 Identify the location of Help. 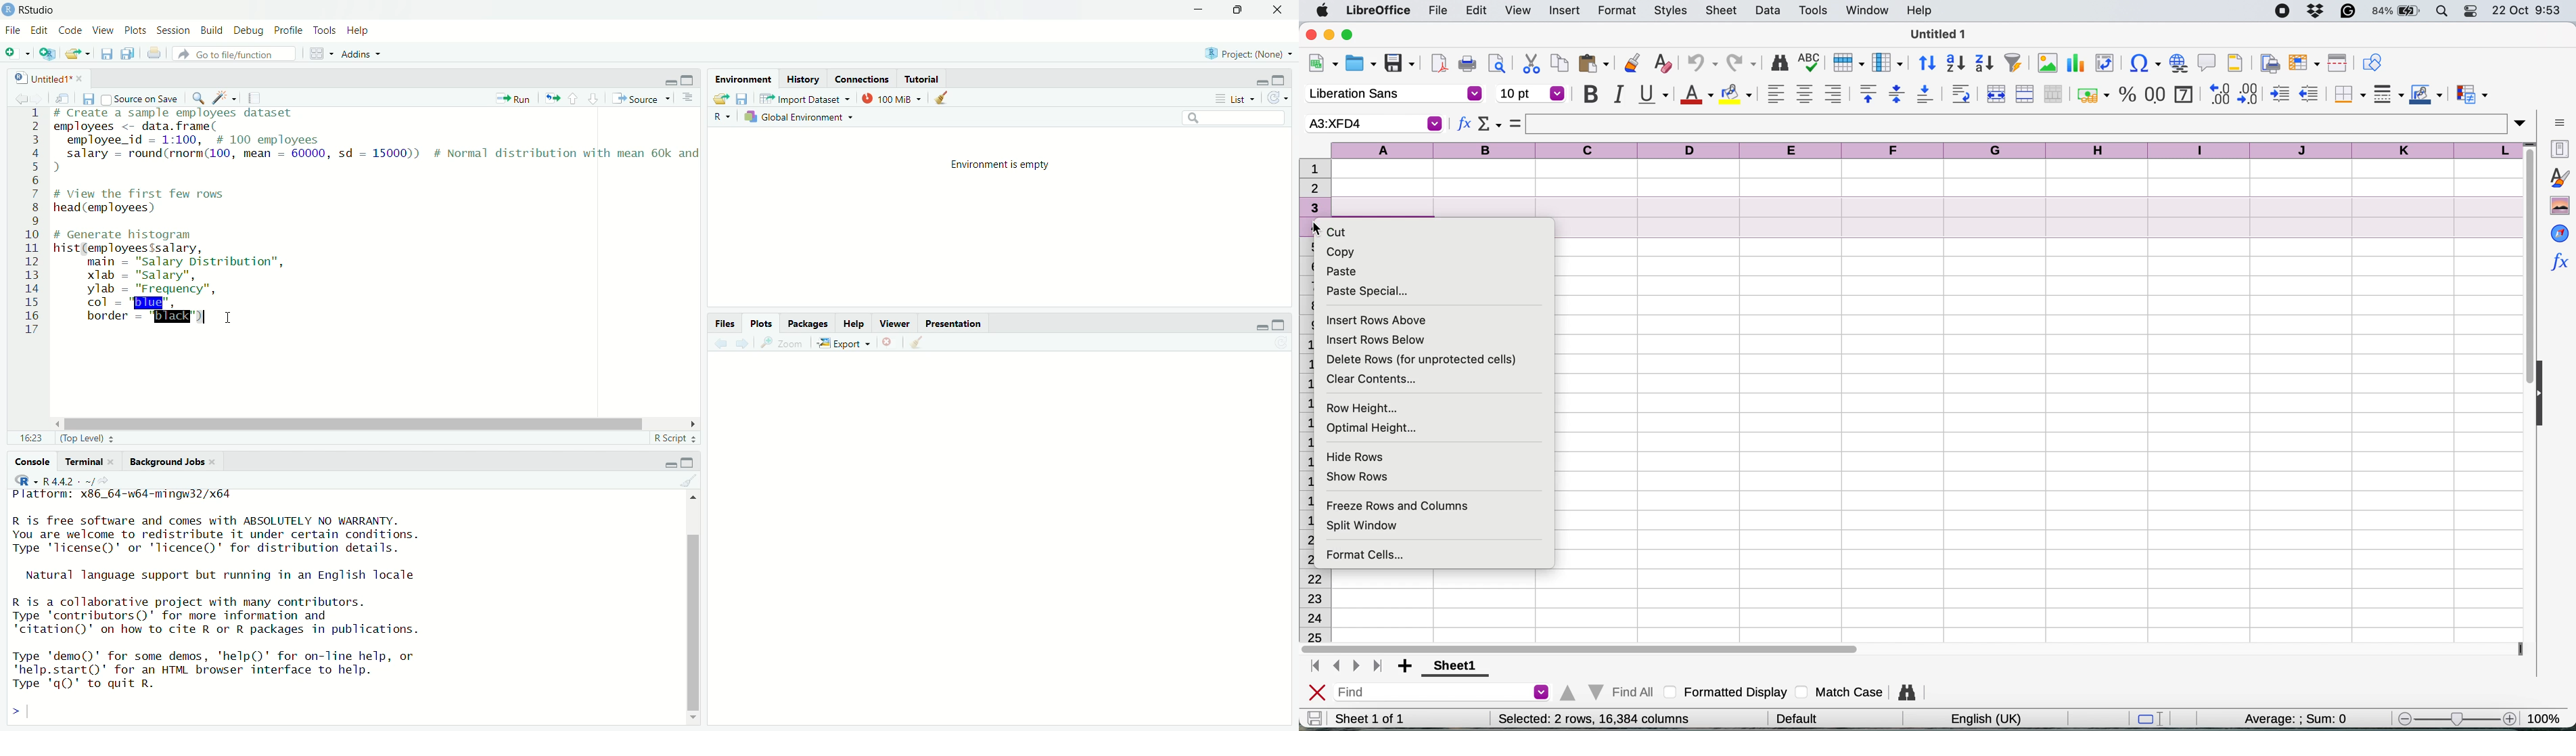
(359, 32).